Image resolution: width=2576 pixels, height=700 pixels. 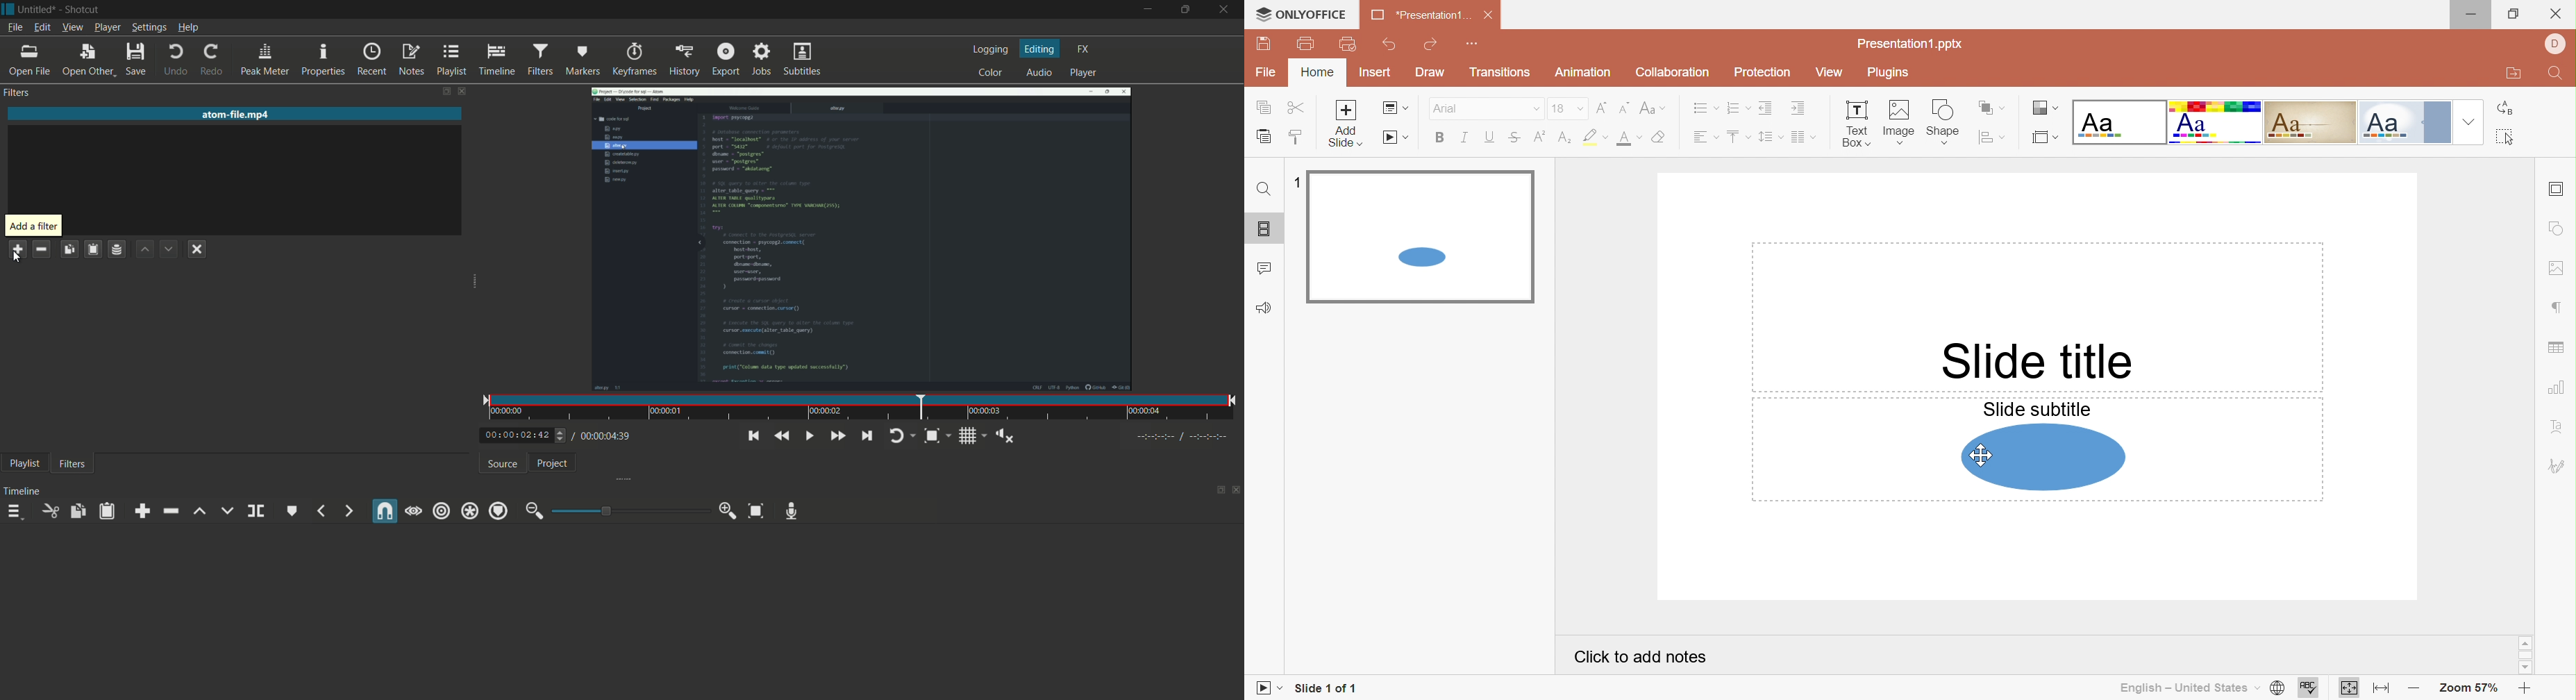 I want to click on Increase Indent, so click(x=1796, y=108).